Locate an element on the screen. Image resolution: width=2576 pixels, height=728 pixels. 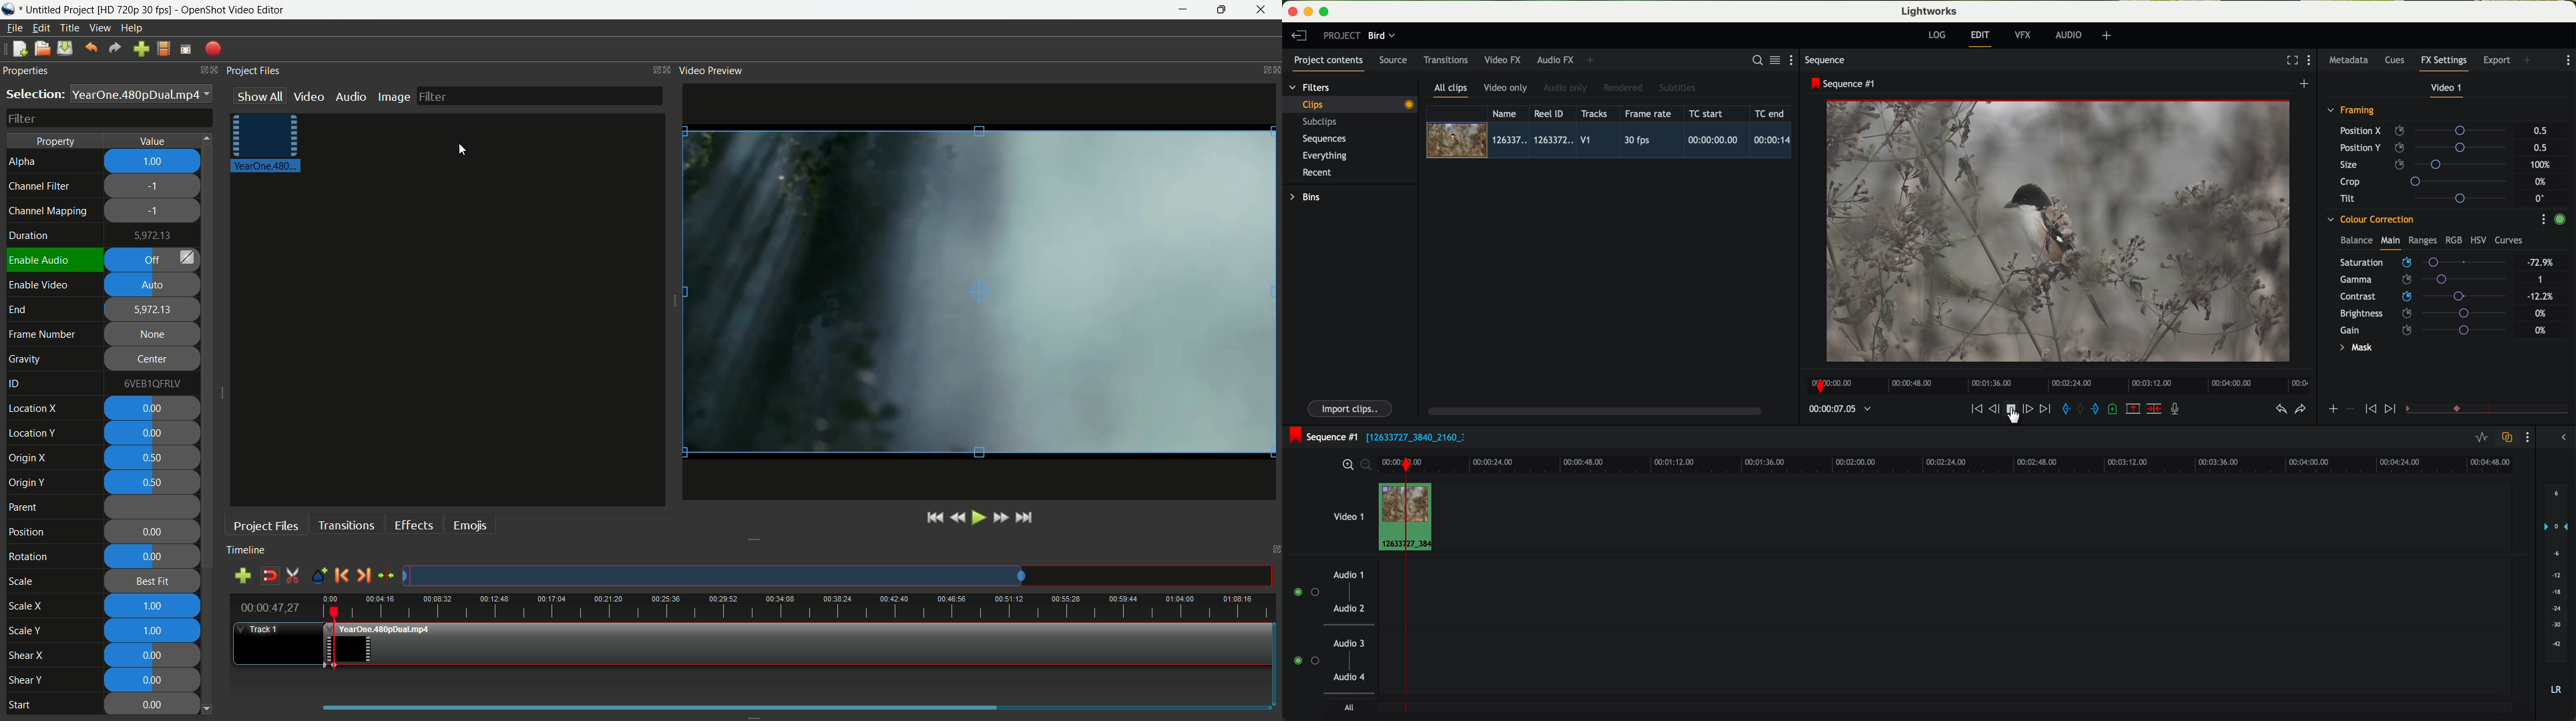
import clips is located at coordinates (1351, 408).